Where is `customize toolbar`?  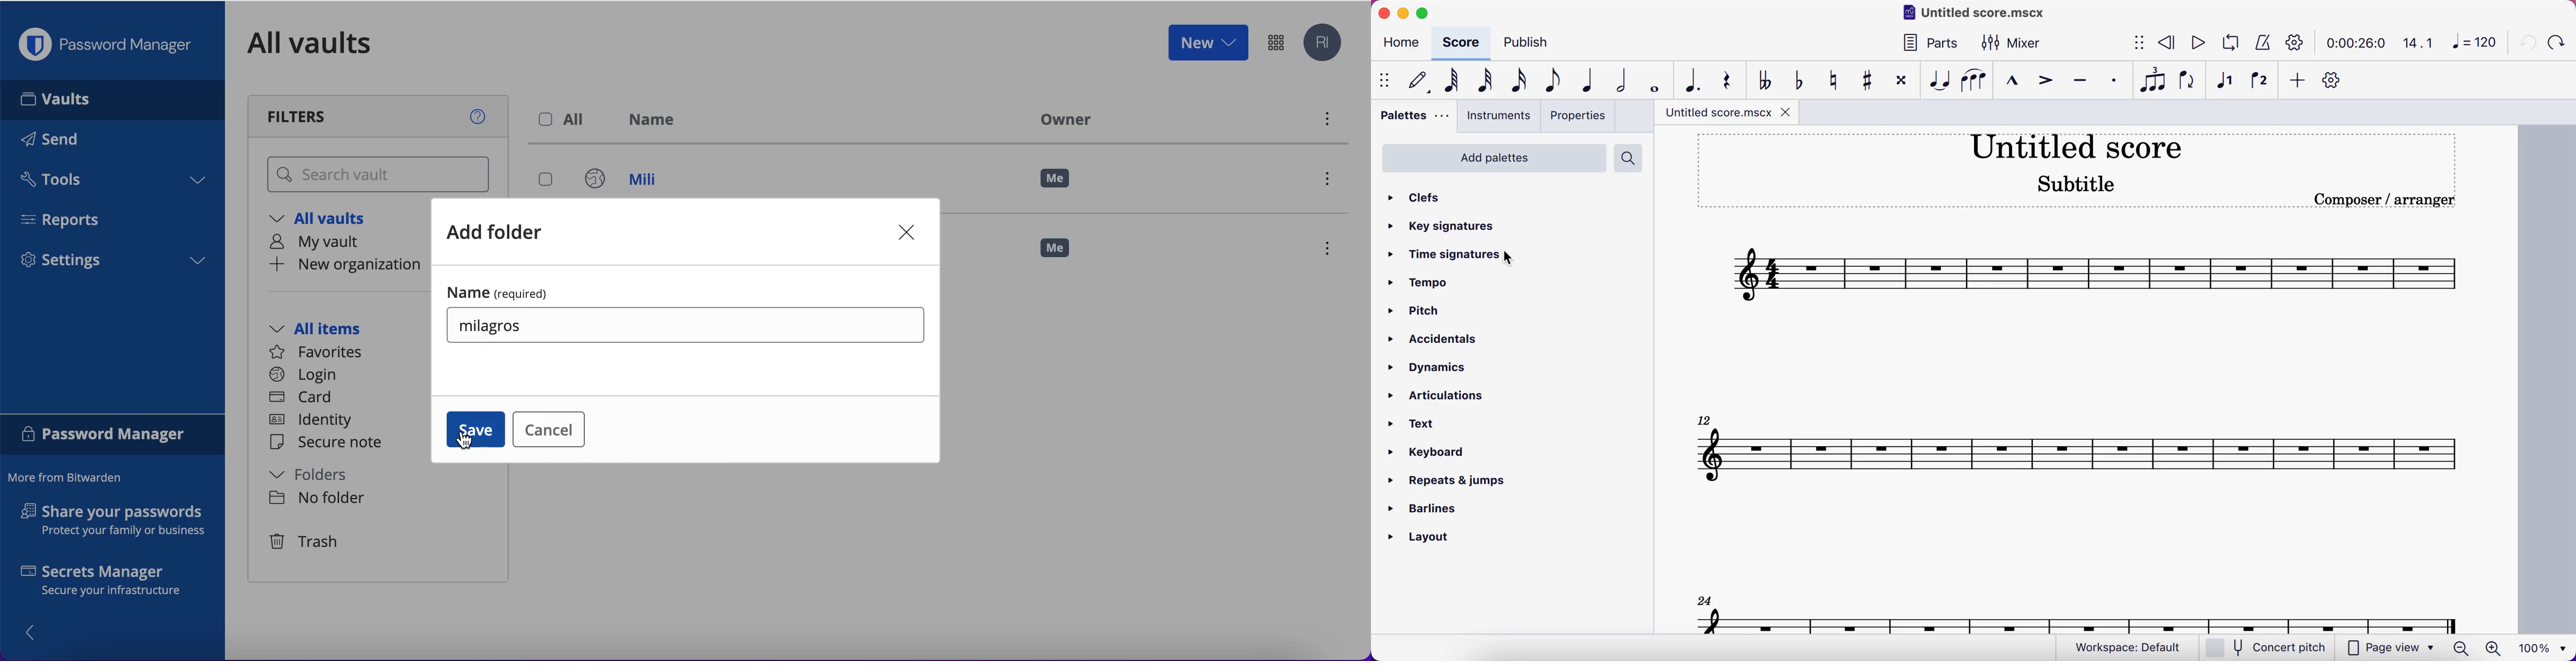 customize toolbar is located at coordinates (2334, 80).